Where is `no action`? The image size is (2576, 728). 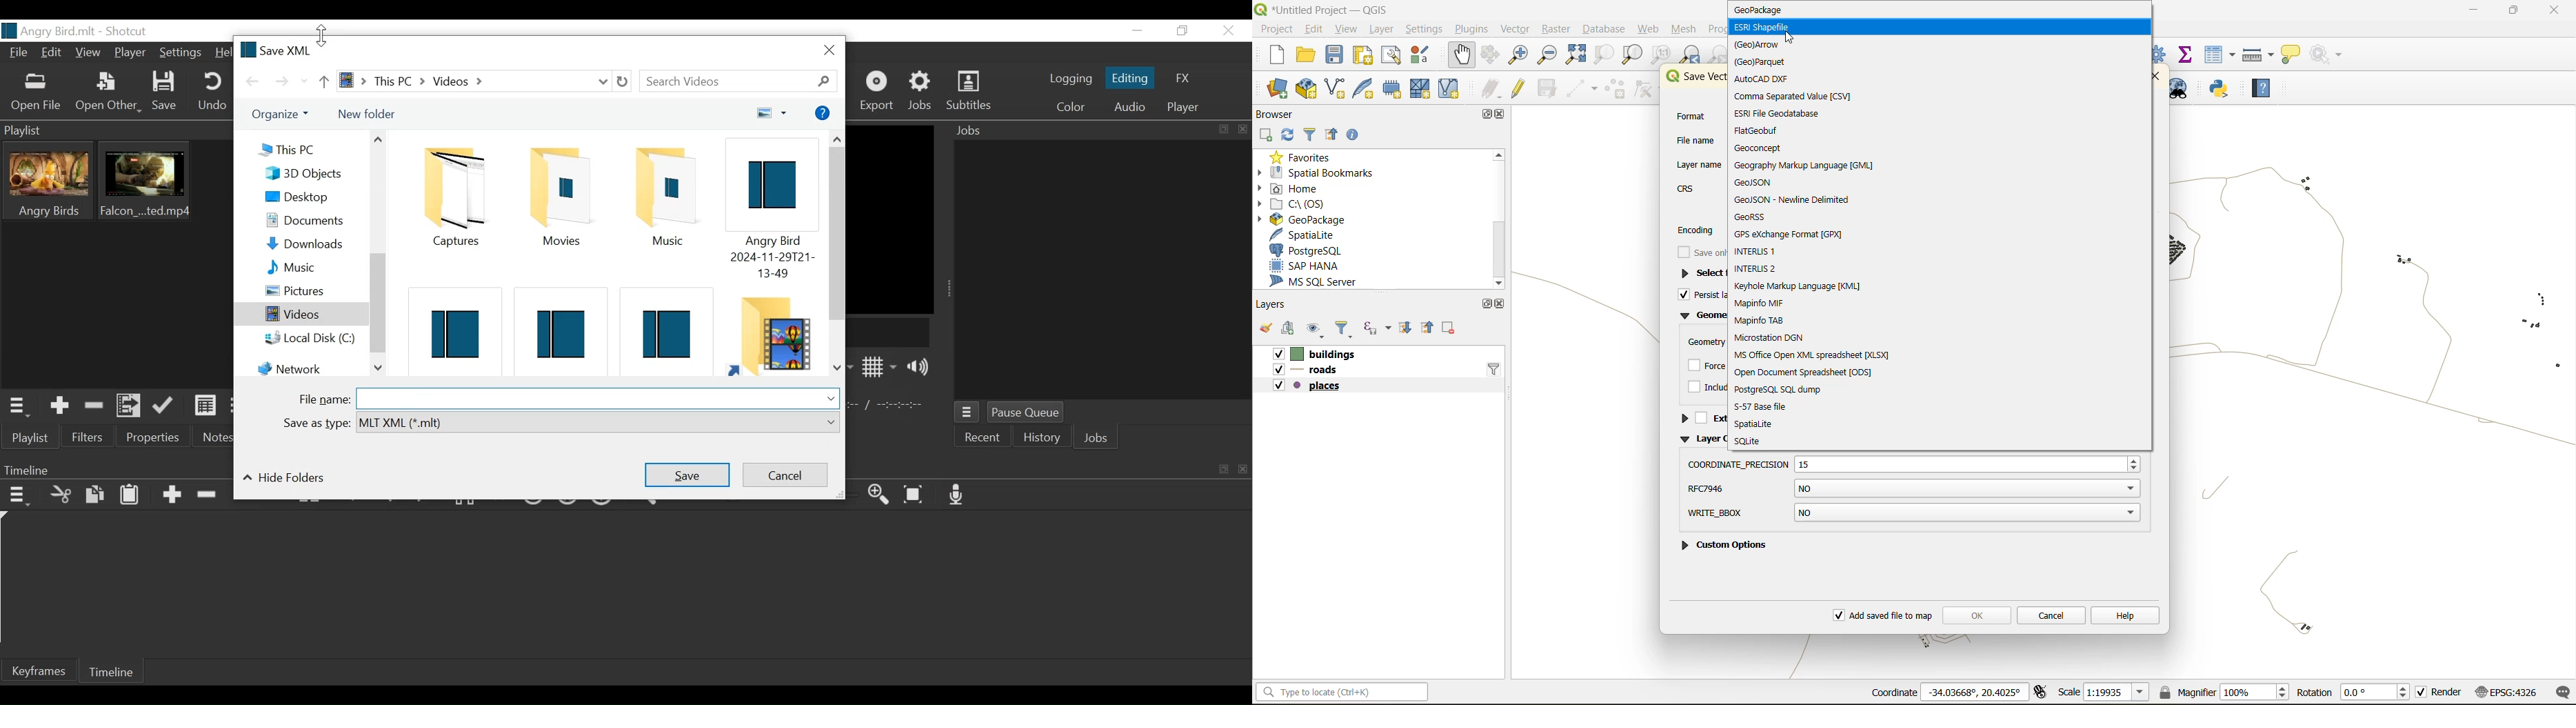
no action is located at coordinates (2332, 55).